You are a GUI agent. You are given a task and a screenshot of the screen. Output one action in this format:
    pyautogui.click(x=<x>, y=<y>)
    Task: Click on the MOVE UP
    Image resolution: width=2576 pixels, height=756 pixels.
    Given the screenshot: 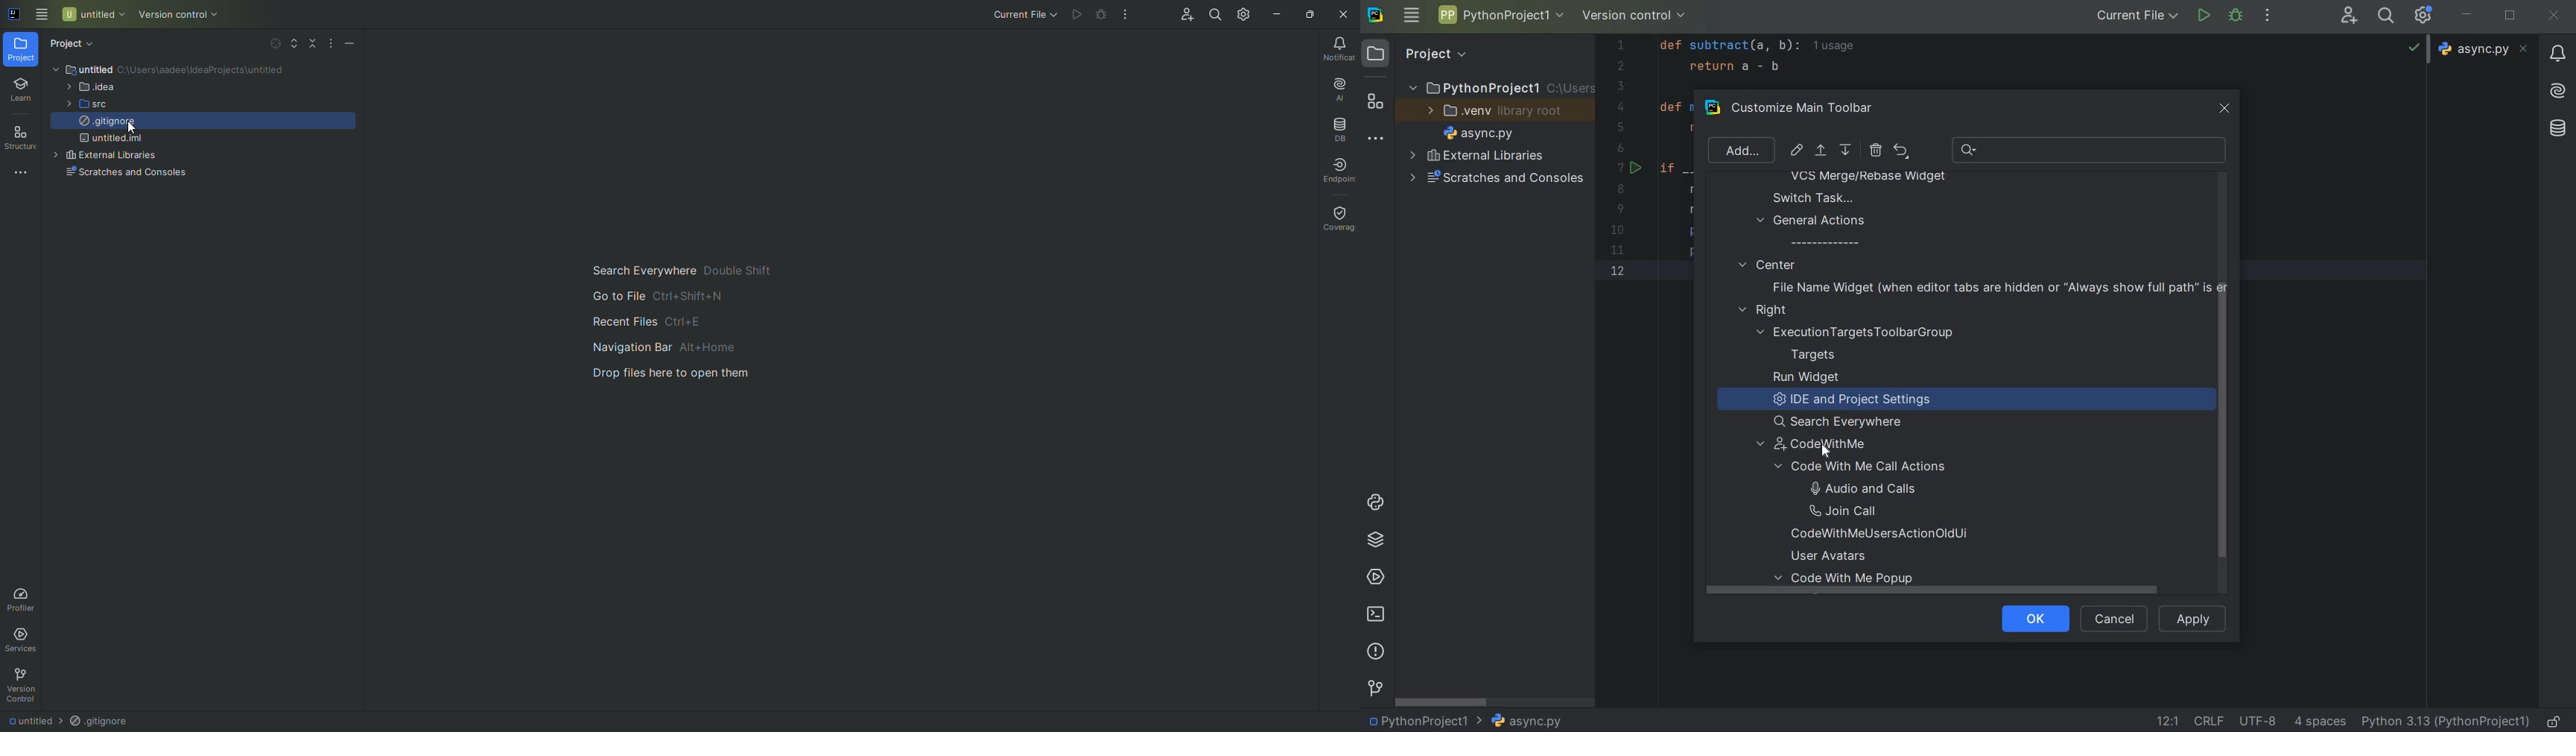 What is the action you would take?
    pyautogui.click(x=1820, y=151)
    